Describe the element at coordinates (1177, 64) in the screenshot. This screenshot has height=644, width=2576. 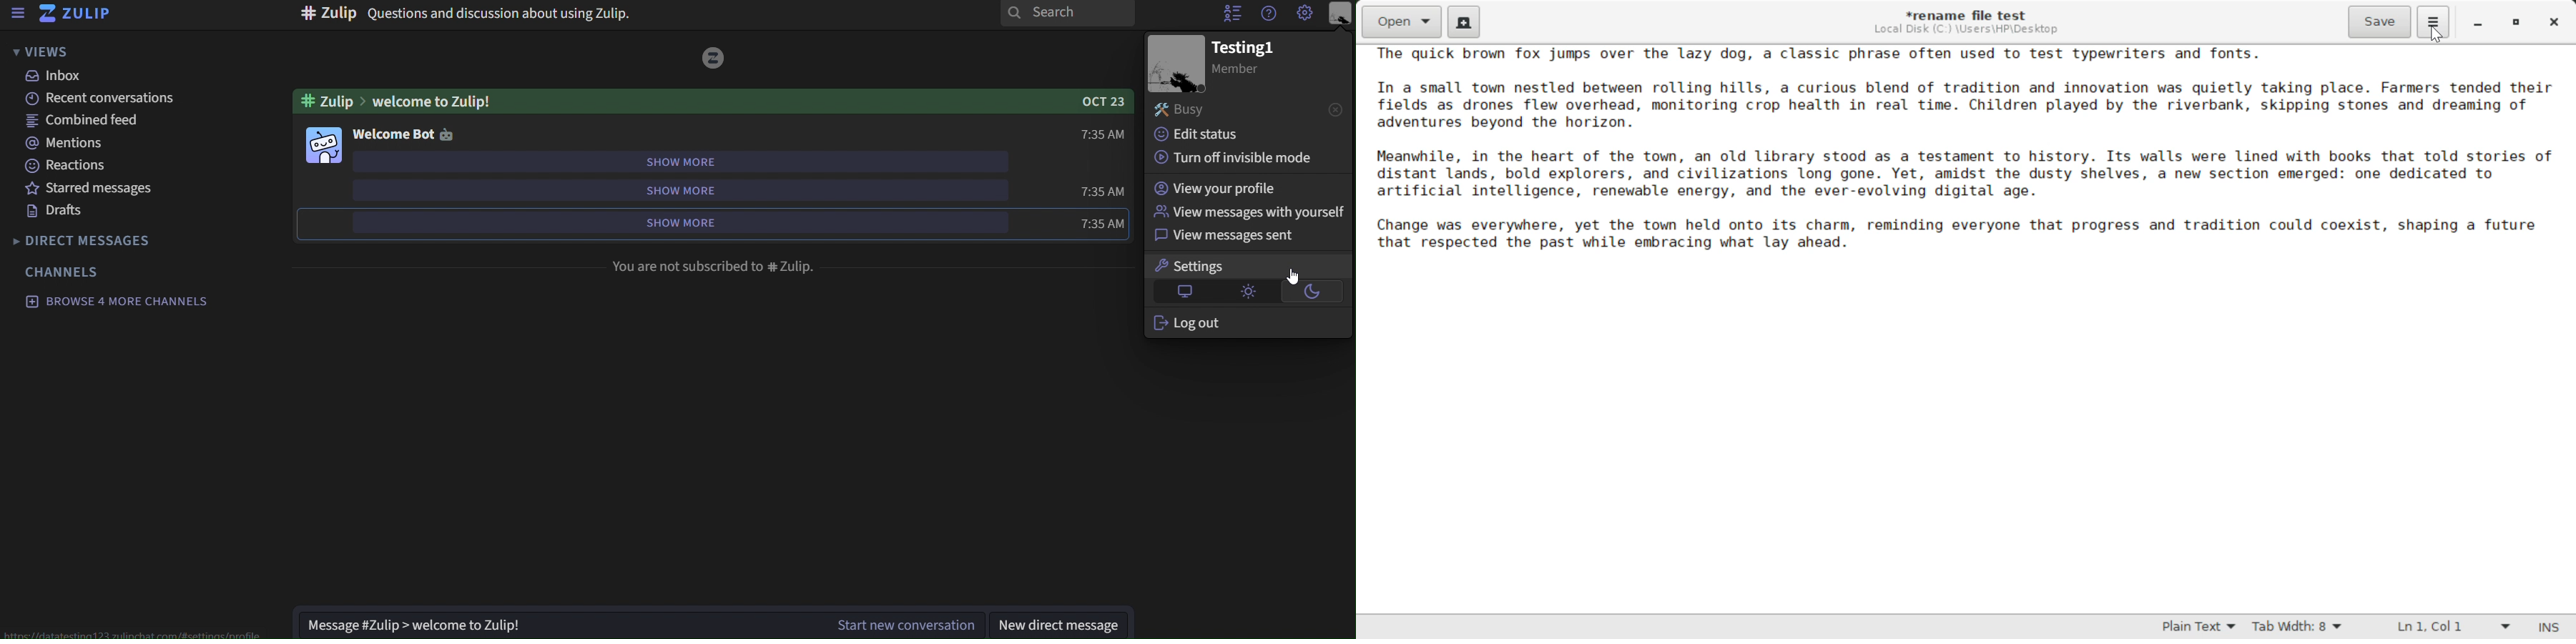
I see `image` at that location.